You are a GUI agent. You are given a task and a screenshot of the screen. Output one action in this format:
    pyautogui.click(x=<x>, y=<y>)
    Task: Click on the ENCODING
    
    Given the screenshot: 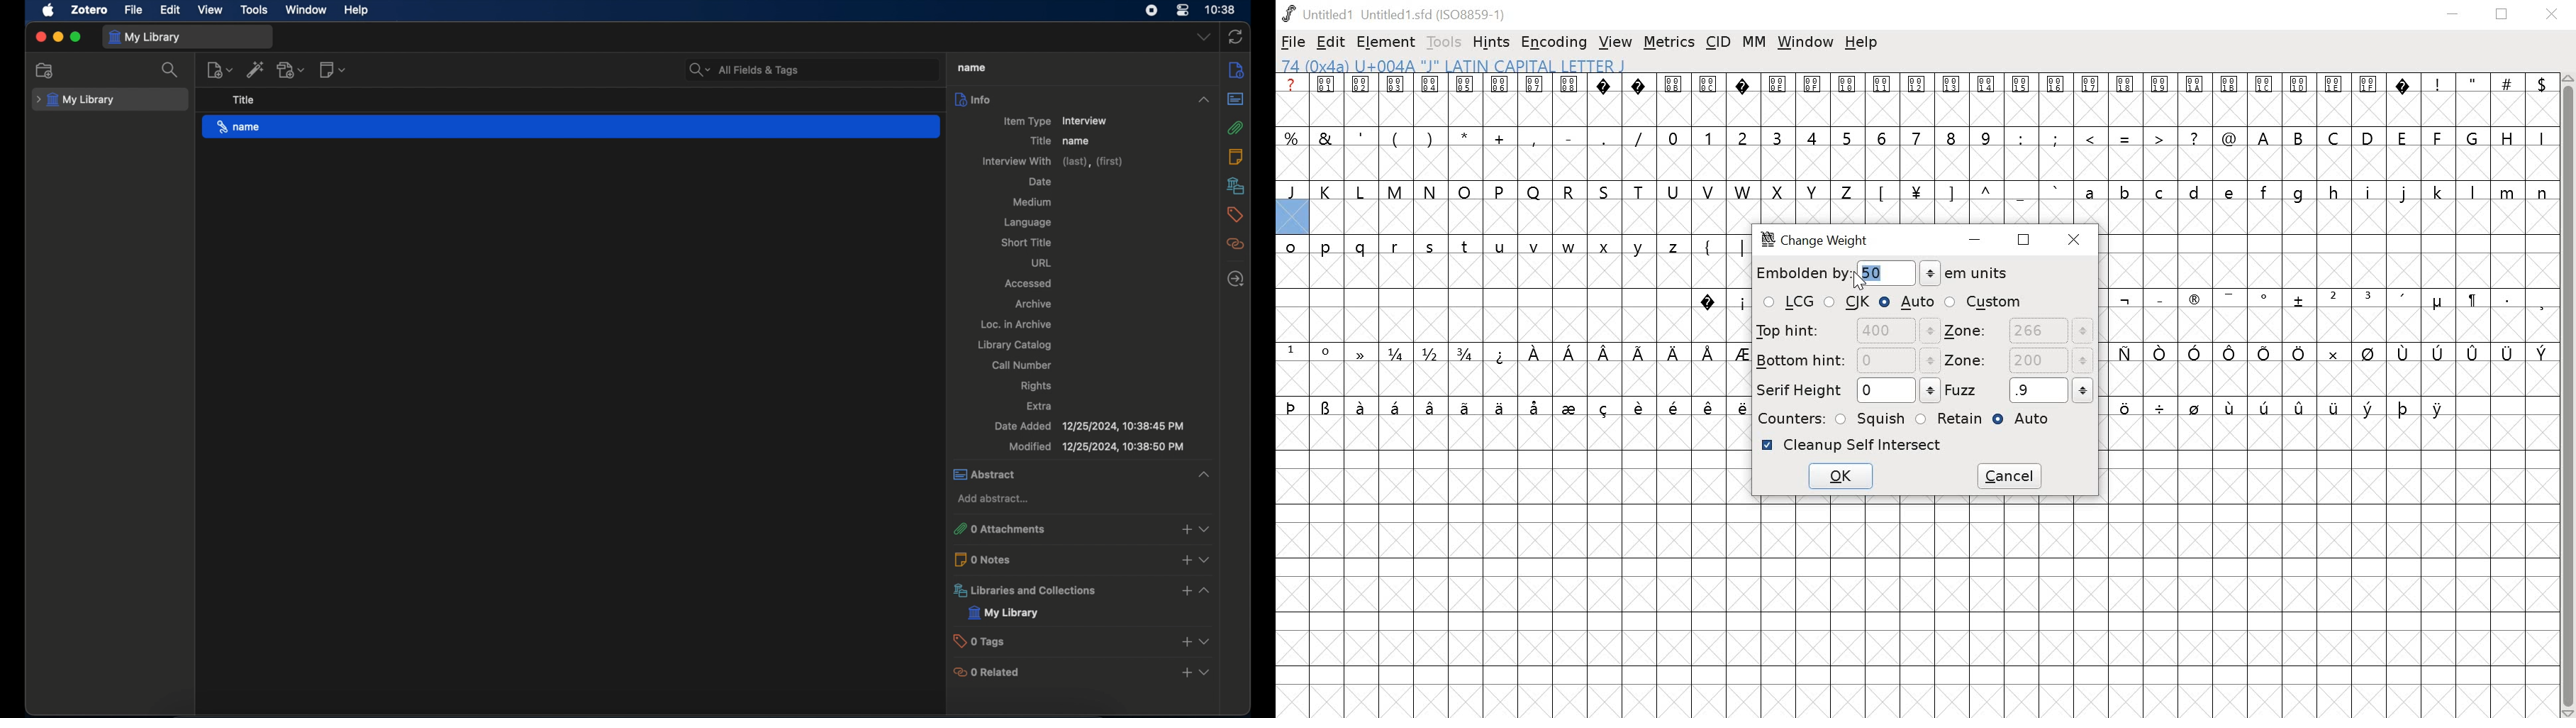 What is the action you would take?
    pyautogui.click(x=1554, y=43)
    